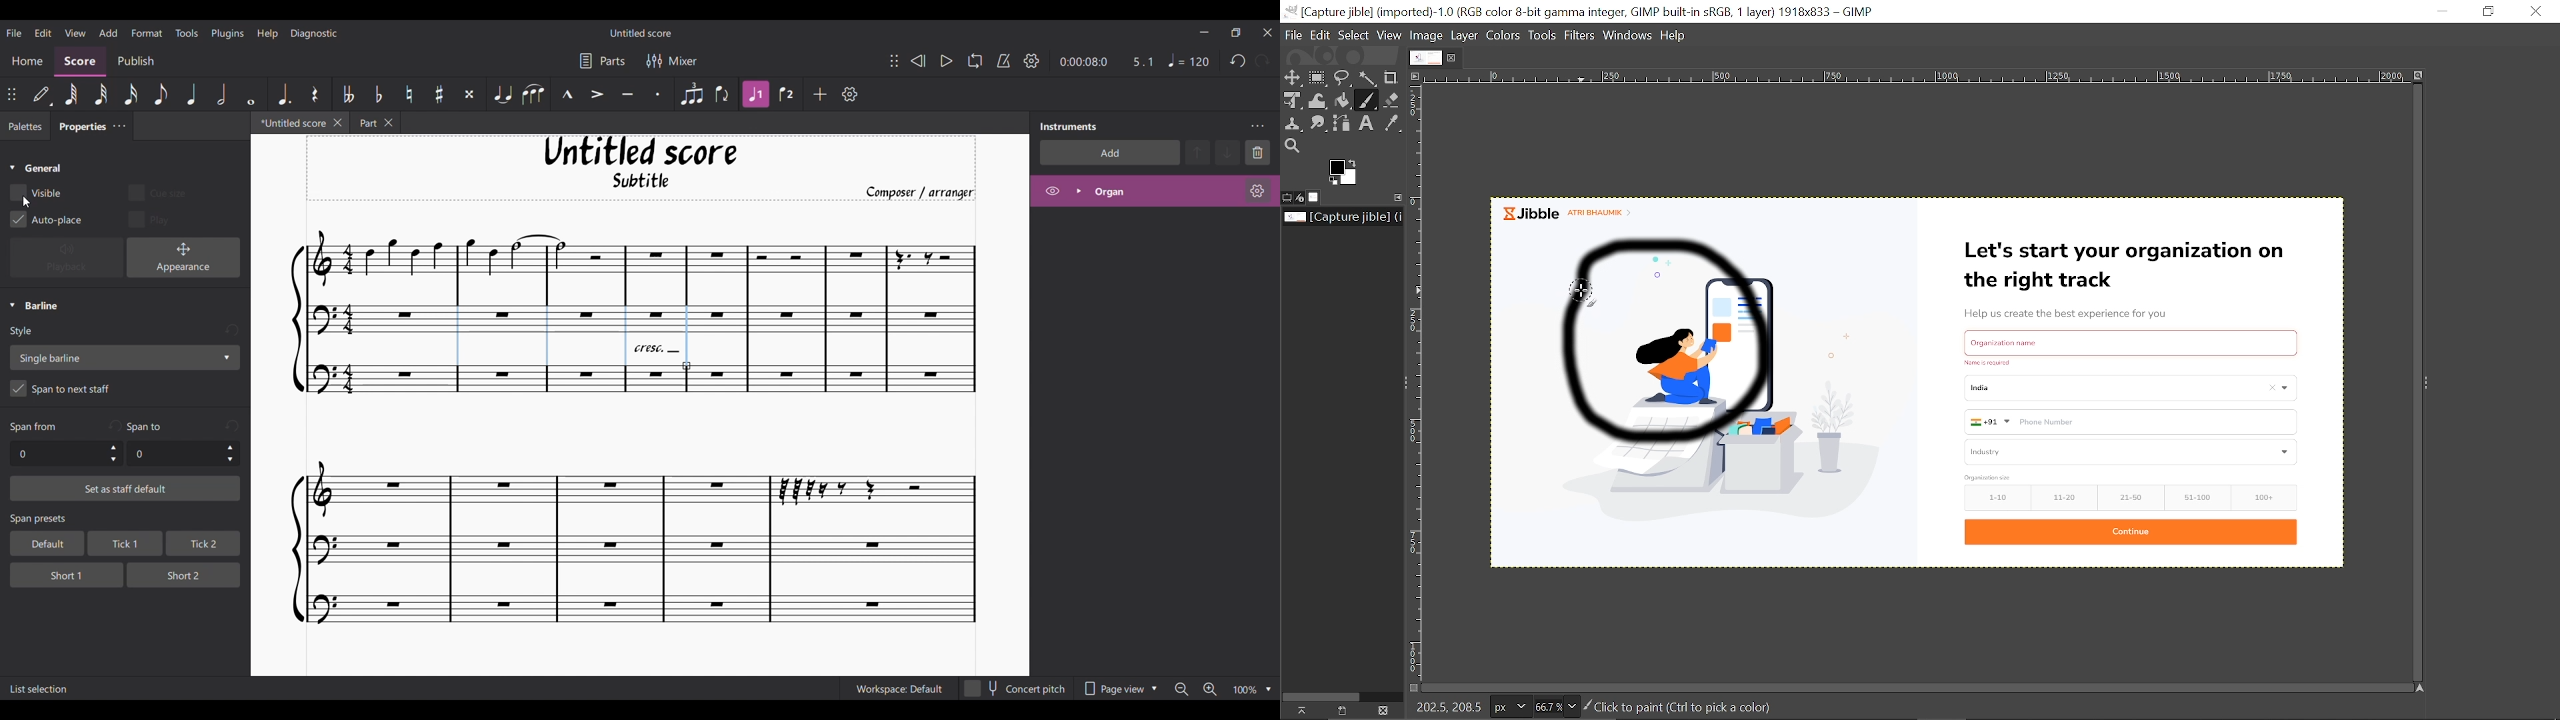 Image resolution: width=2576 pixels, height=728 pixels. What do you see at coordinates (659, 94) in the screenshot?
I see `Staccato` at bounding box center [659, 94].